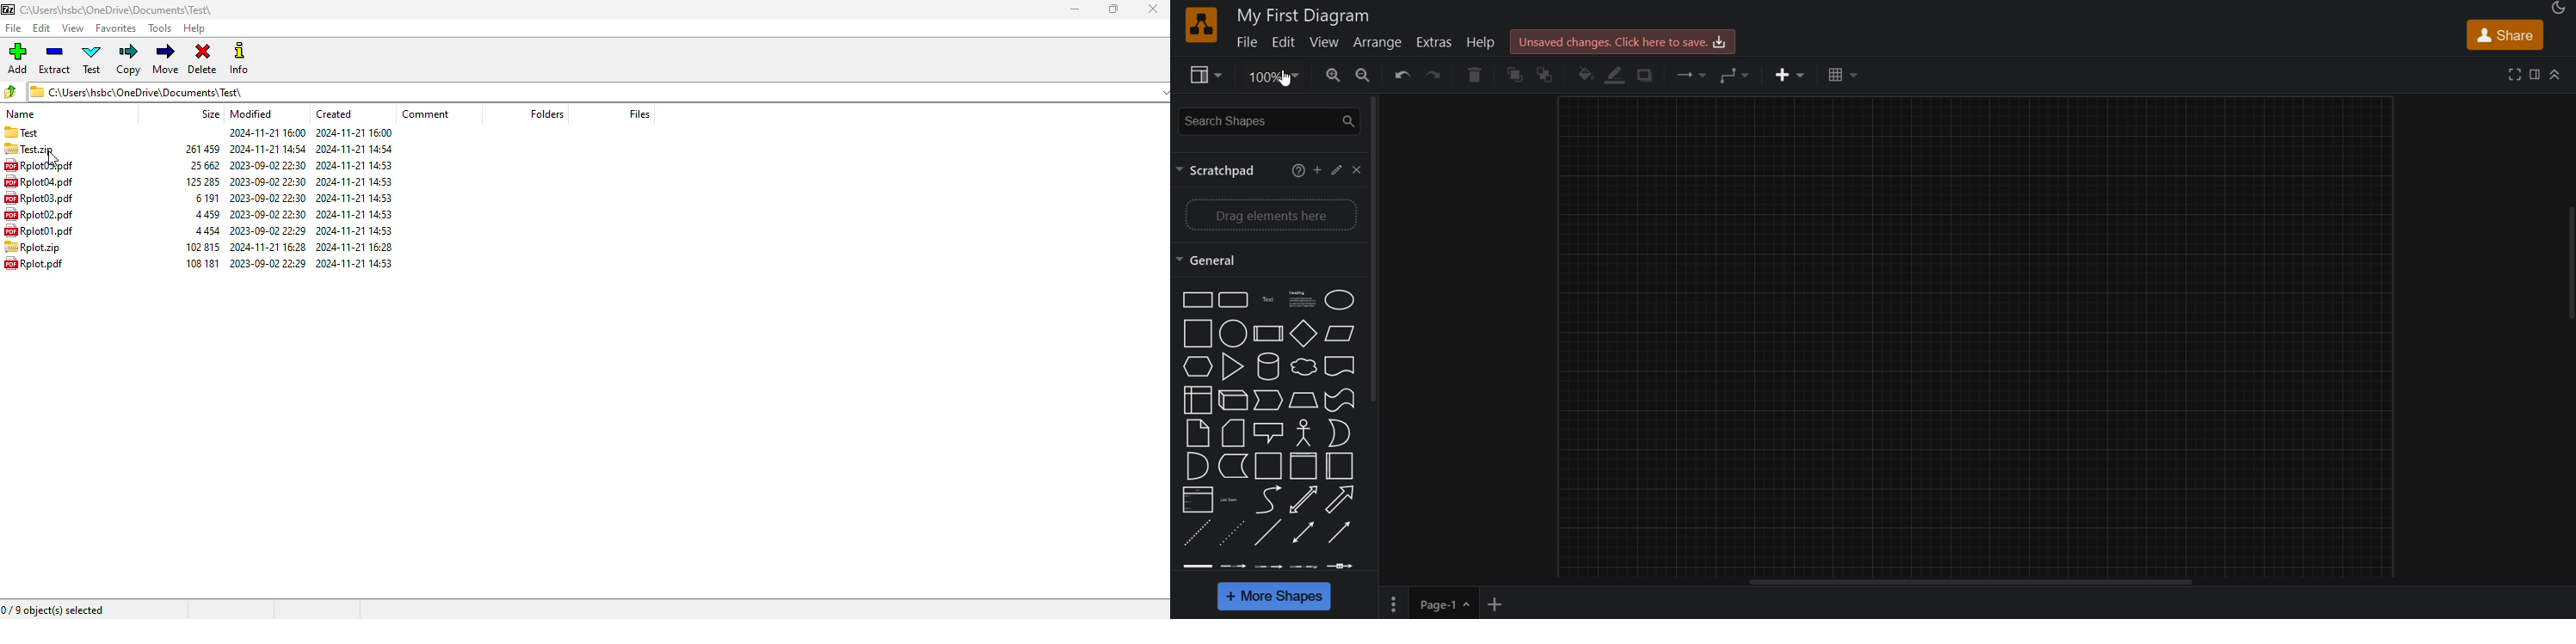 The height and width of the screenshot is (644, 2576). What do you see at coordinates (546, 113) in the screenshot?
I see `folders` at bounding box center [546, 113].